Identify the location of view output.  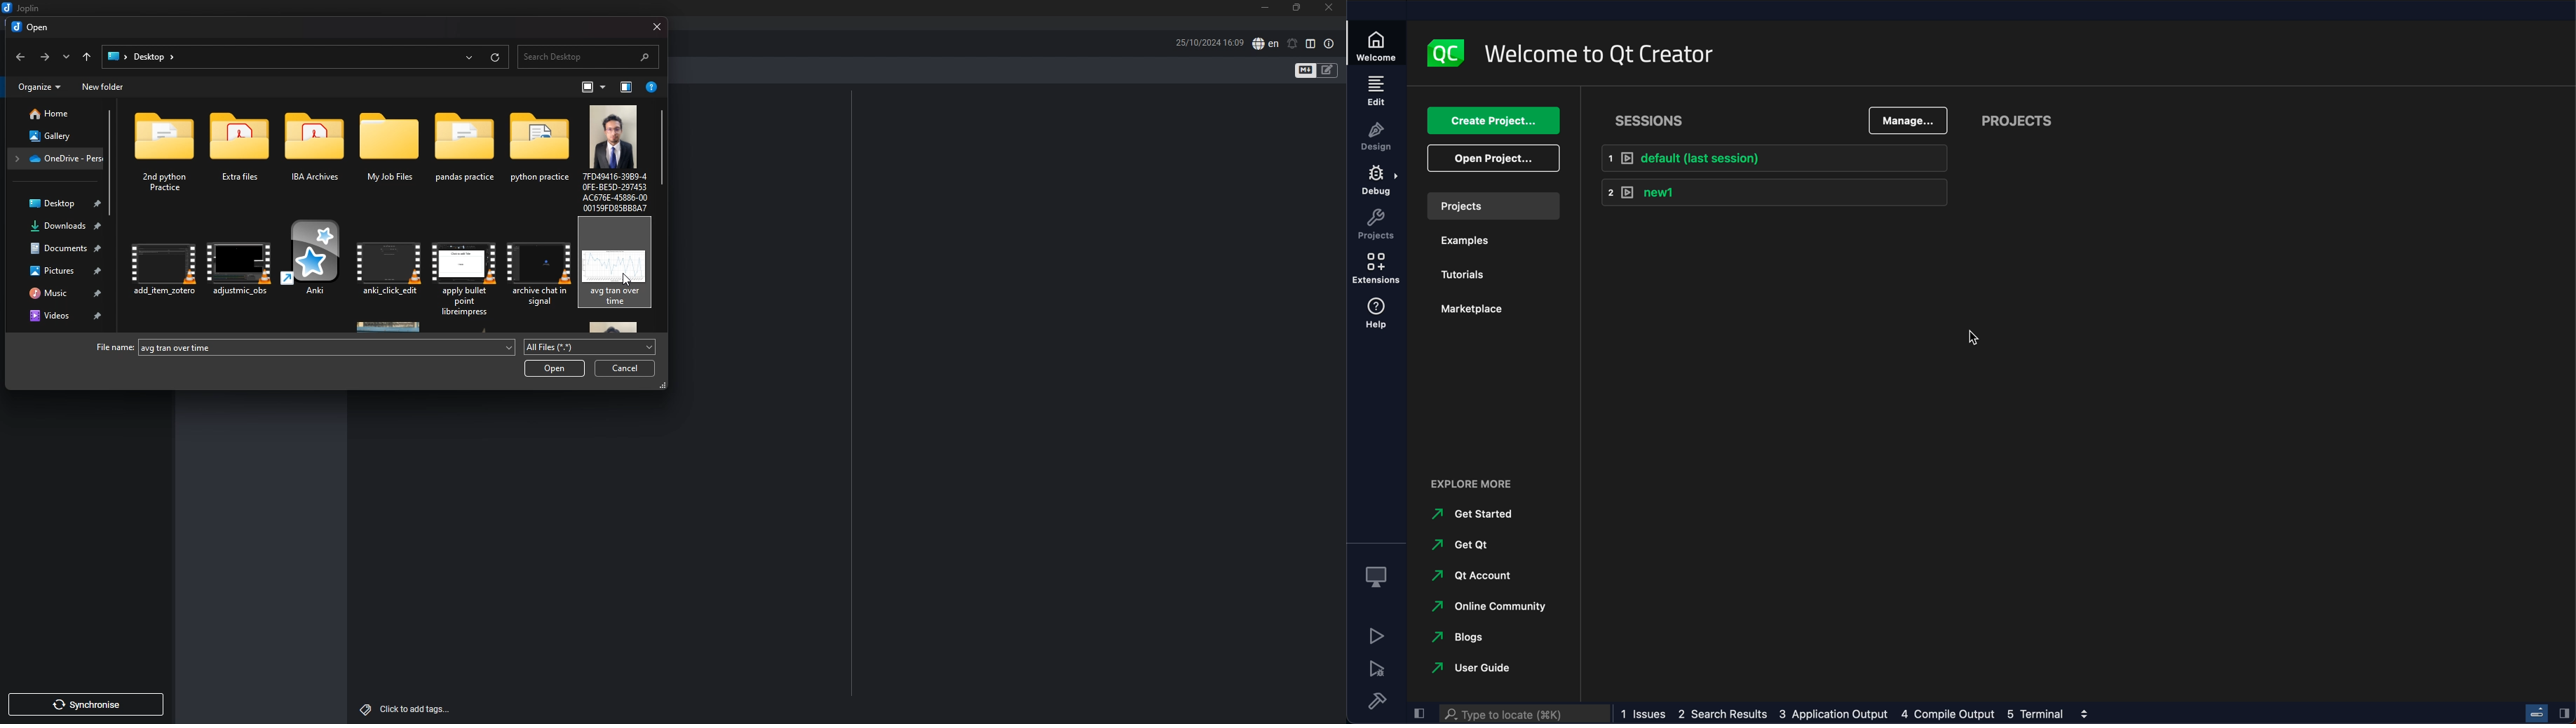
(2087, 712).